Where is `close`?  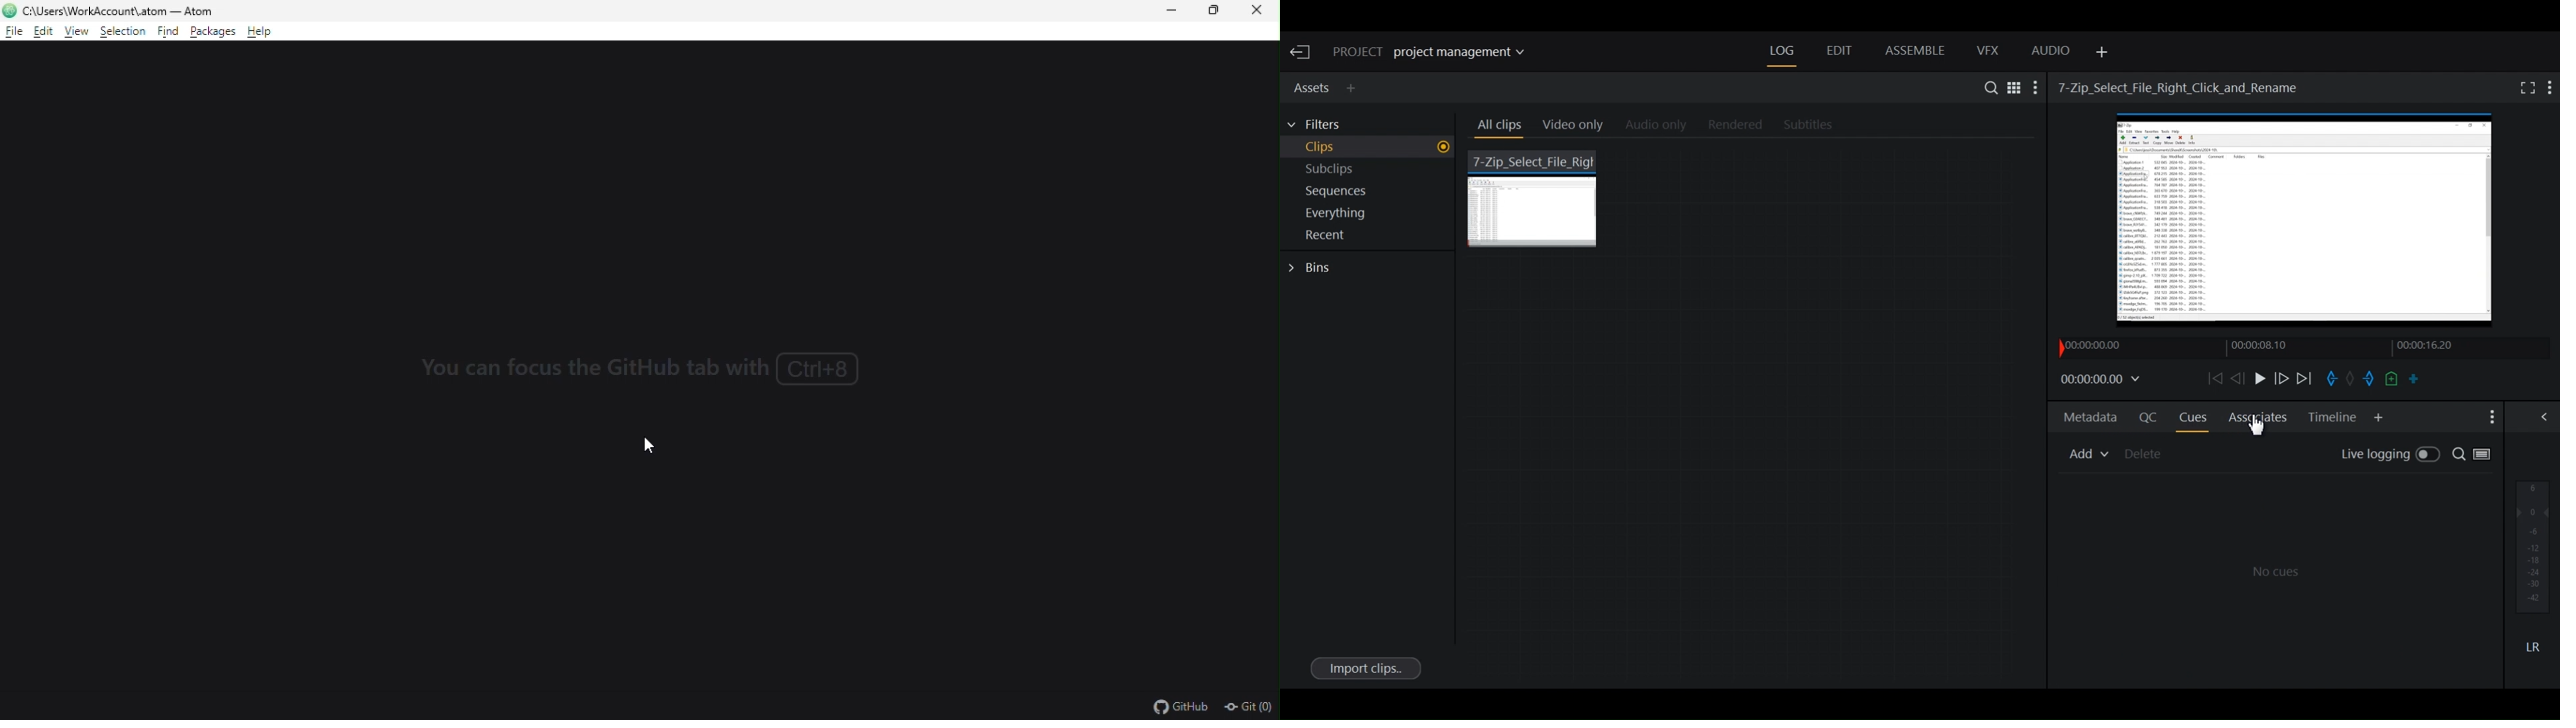
close is located at coordinates (1254, 11).